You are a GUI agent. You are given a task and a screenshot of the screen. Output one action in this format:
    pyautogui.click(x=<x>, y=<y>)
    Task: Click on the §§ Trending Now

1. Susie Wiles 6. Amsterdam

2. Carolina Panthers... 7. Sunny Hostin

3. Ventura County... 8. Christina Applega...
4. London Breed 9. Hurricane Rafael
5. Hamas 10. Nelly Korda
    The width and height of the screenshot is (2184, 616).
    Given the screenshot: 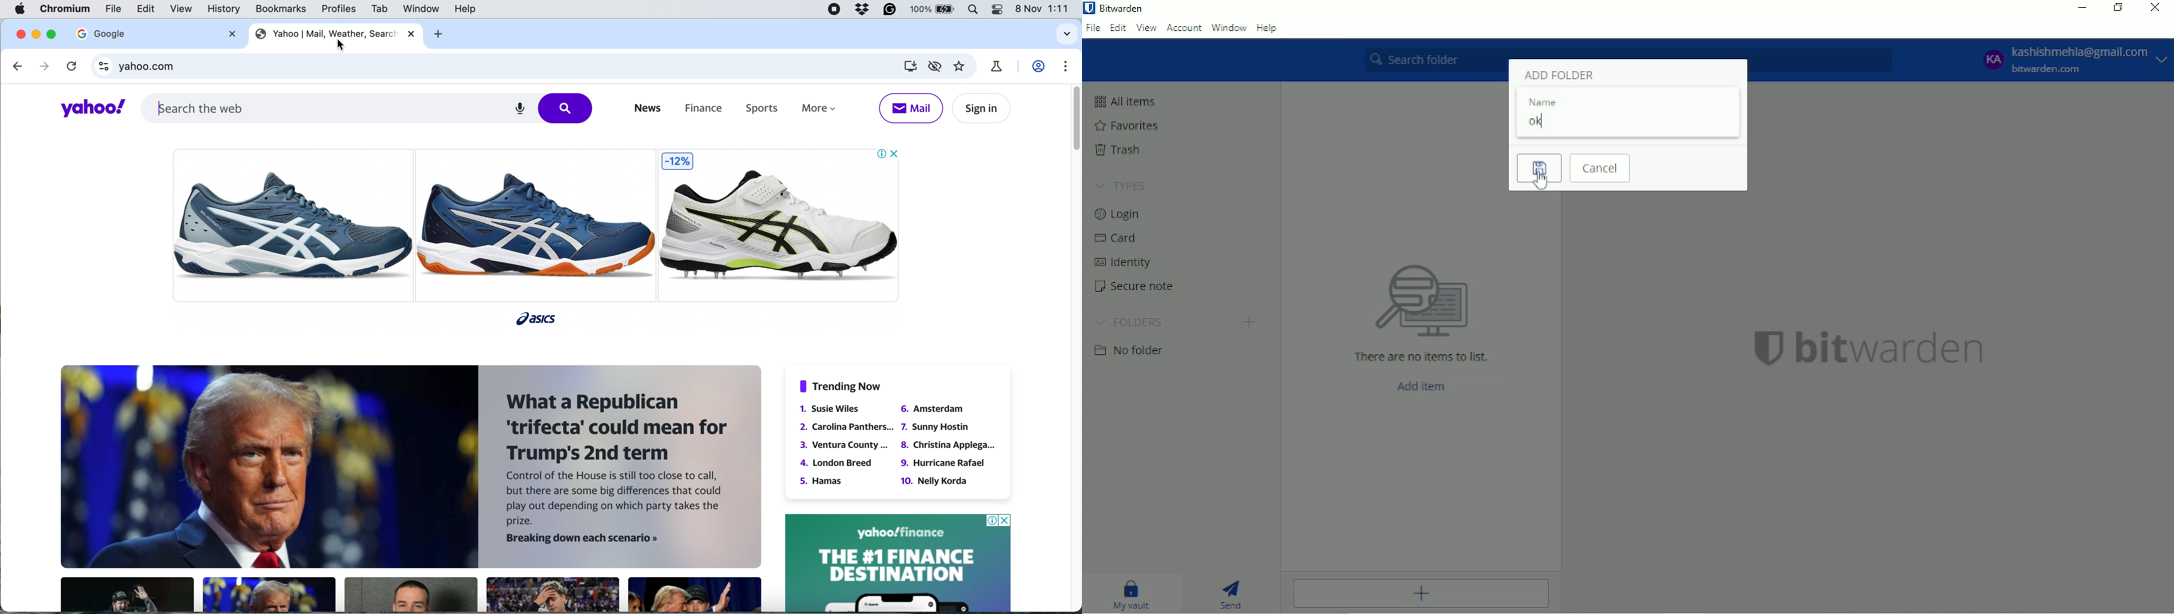 What is the action you would take?
    pyautogui.click(x=891, y=435)
    